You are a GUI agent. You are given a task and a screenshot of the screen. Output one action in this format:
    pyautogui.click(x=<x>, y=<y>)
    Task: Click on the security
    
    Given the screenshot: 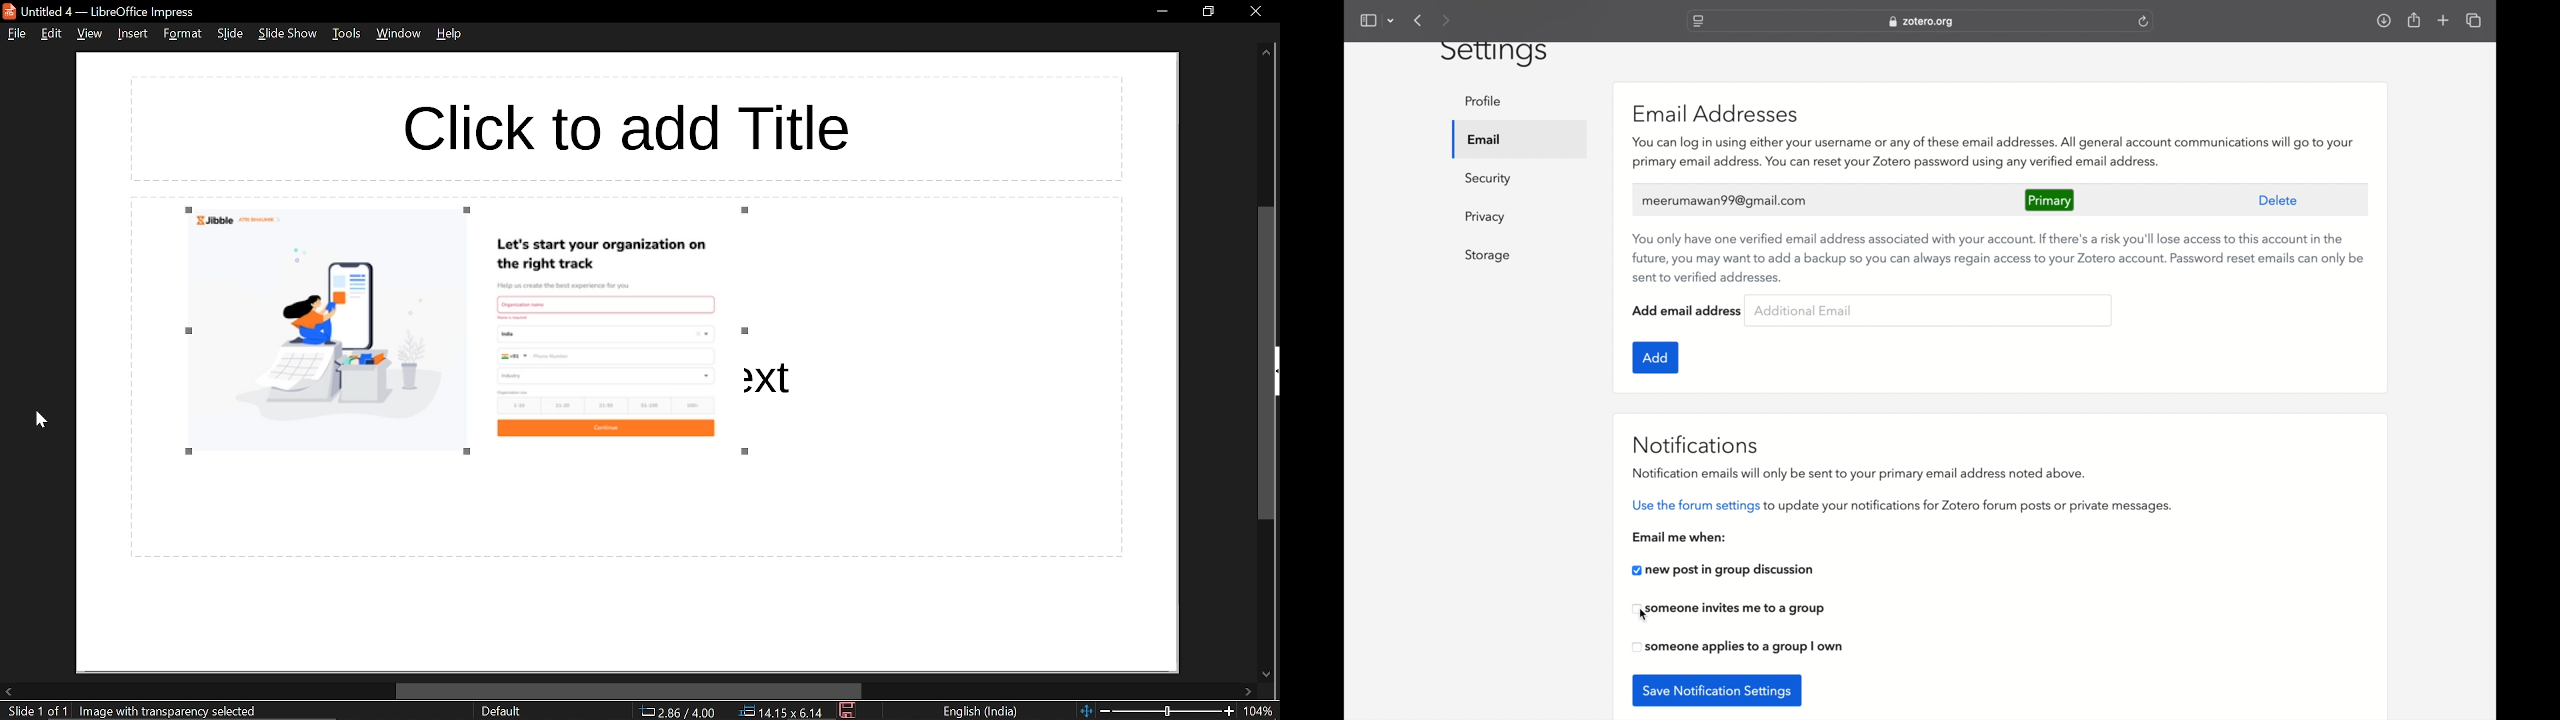 What is the action you would take?
    pyautogui.click(x=1487, y=178)
    